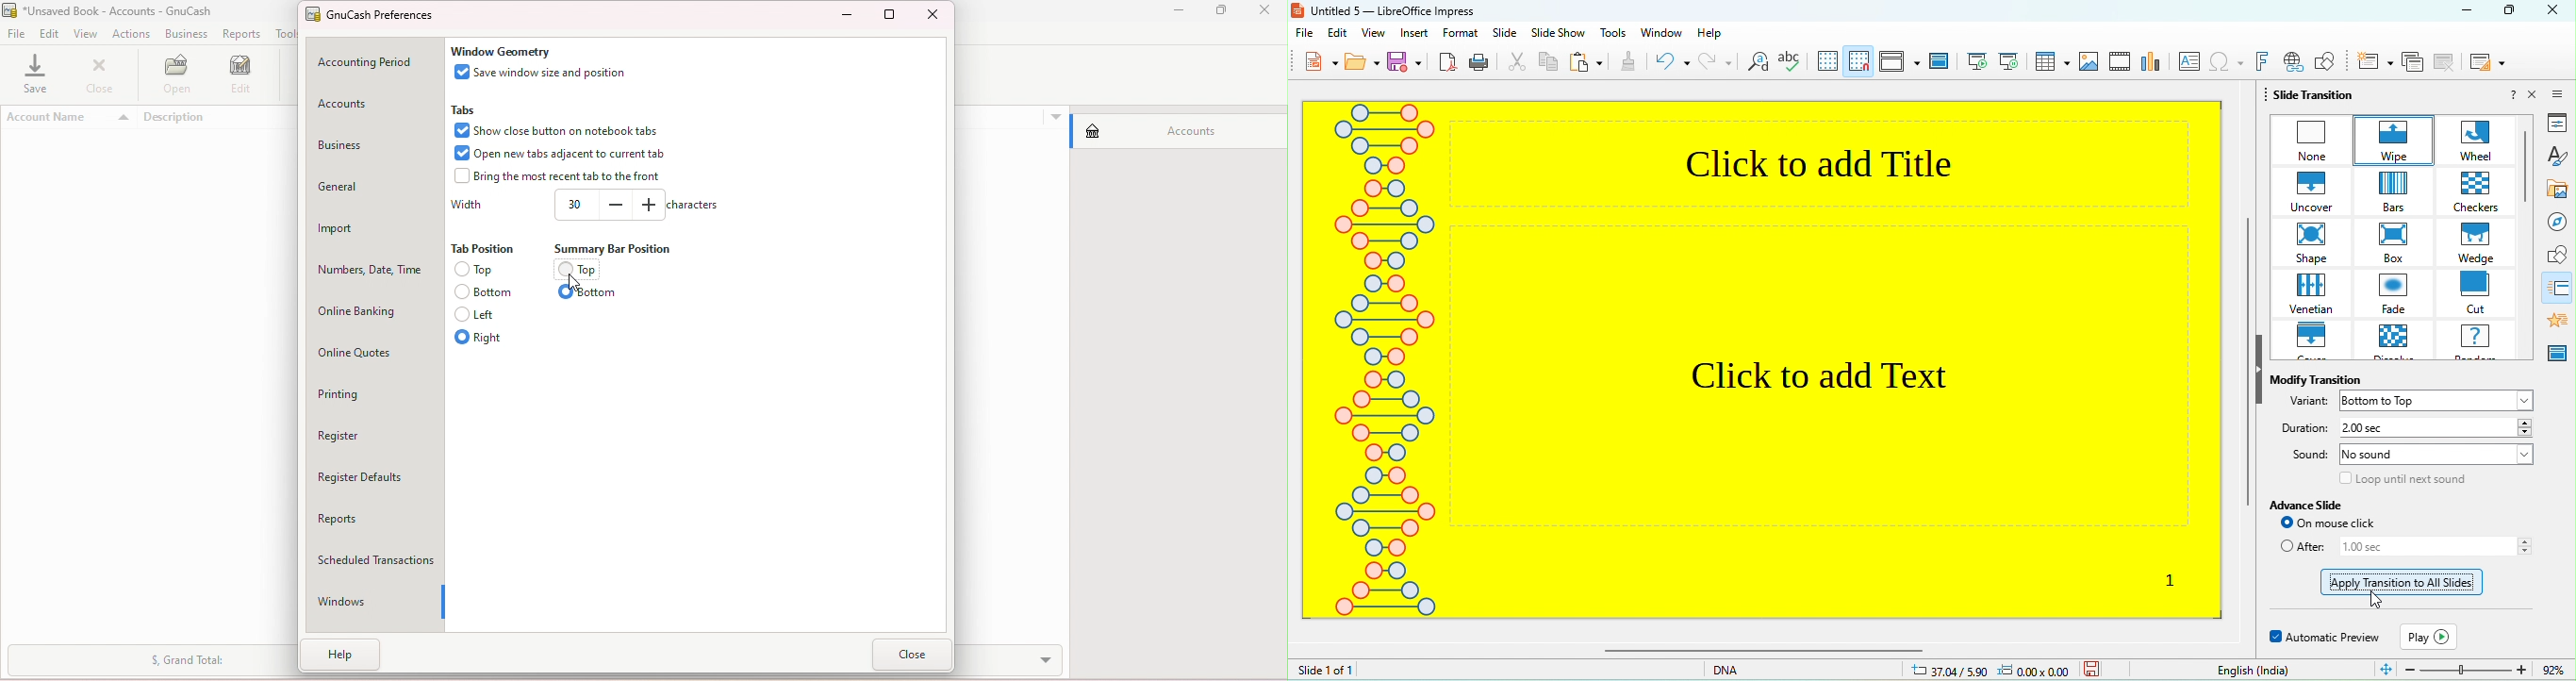  Describe the element at coordinates (1054, 115) in the screenshot. I see `More options` at that location.